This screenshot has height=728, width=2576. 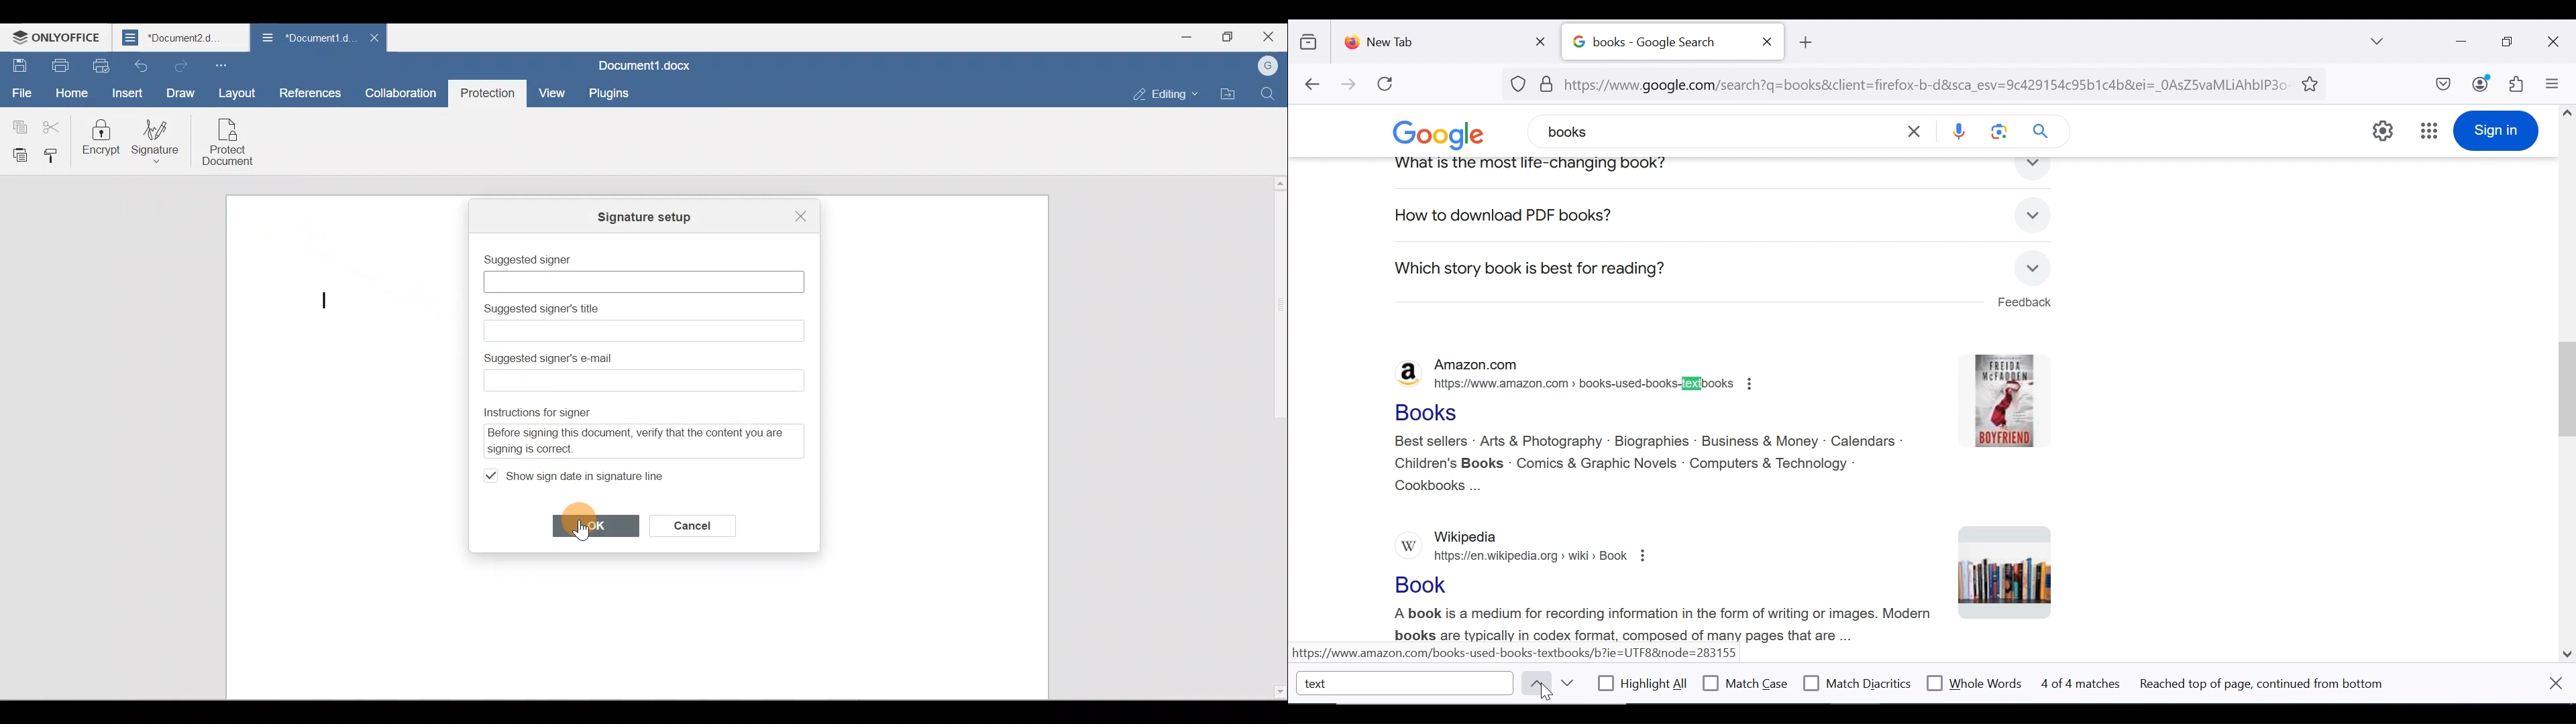 I want to click on forward, so click(x=1349, y=85).